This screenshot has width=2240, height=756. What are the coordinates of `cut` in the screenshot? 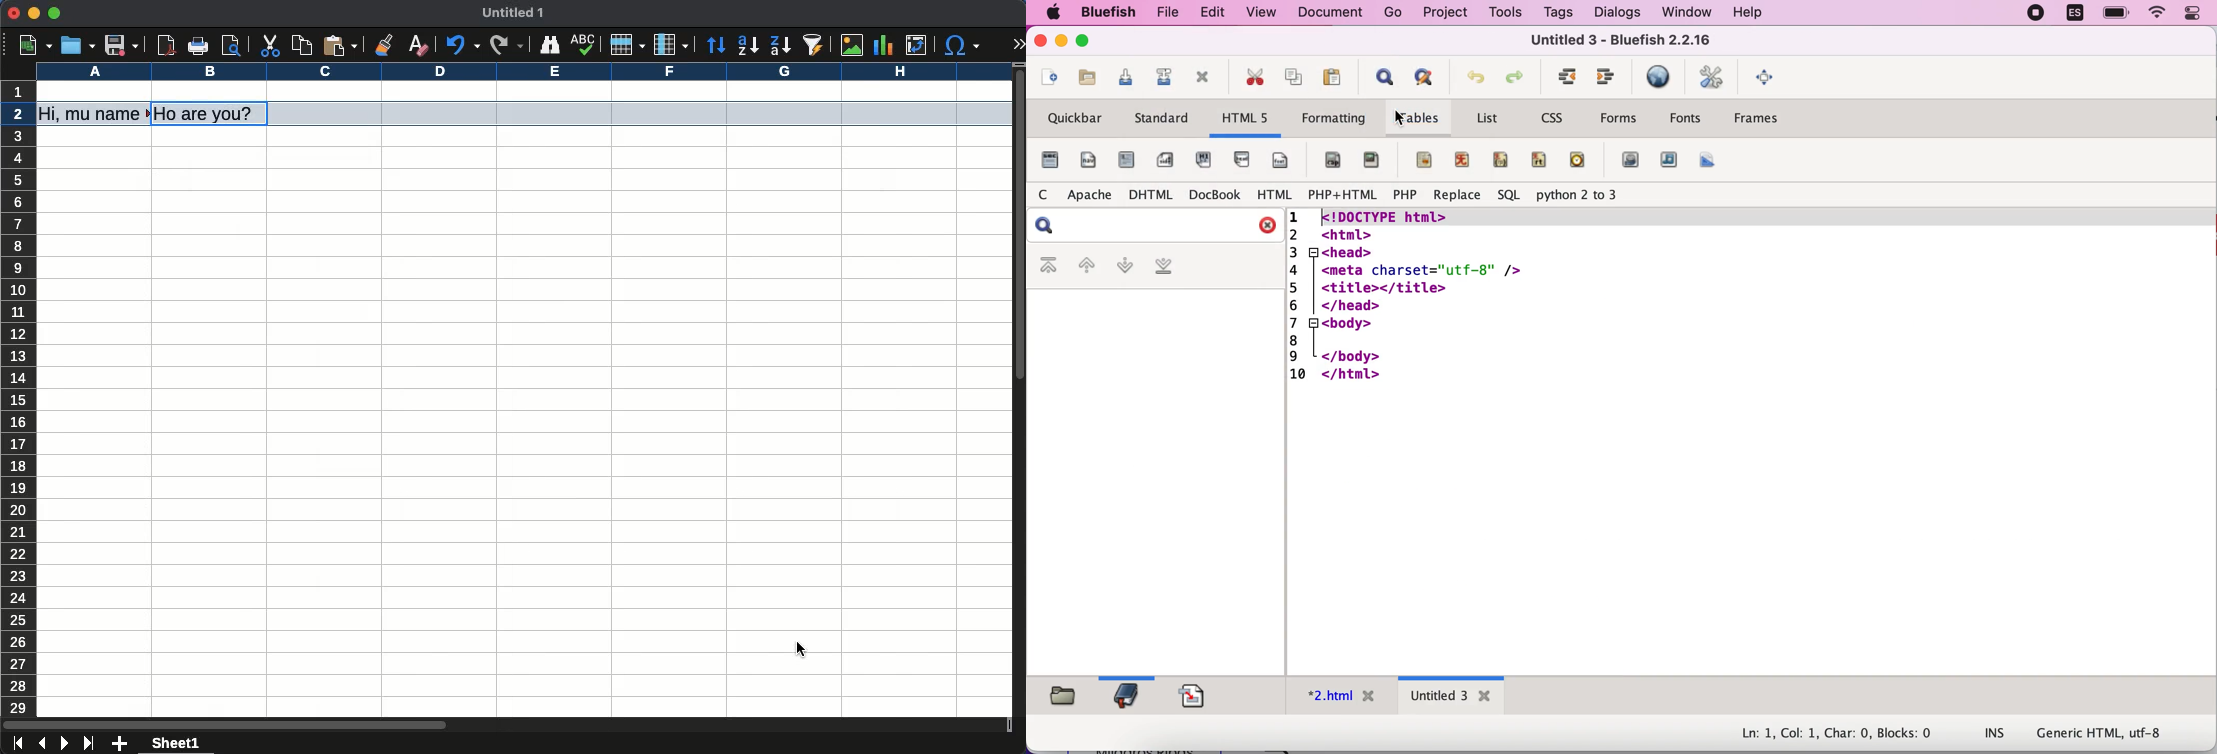 It's located at (269, 46).